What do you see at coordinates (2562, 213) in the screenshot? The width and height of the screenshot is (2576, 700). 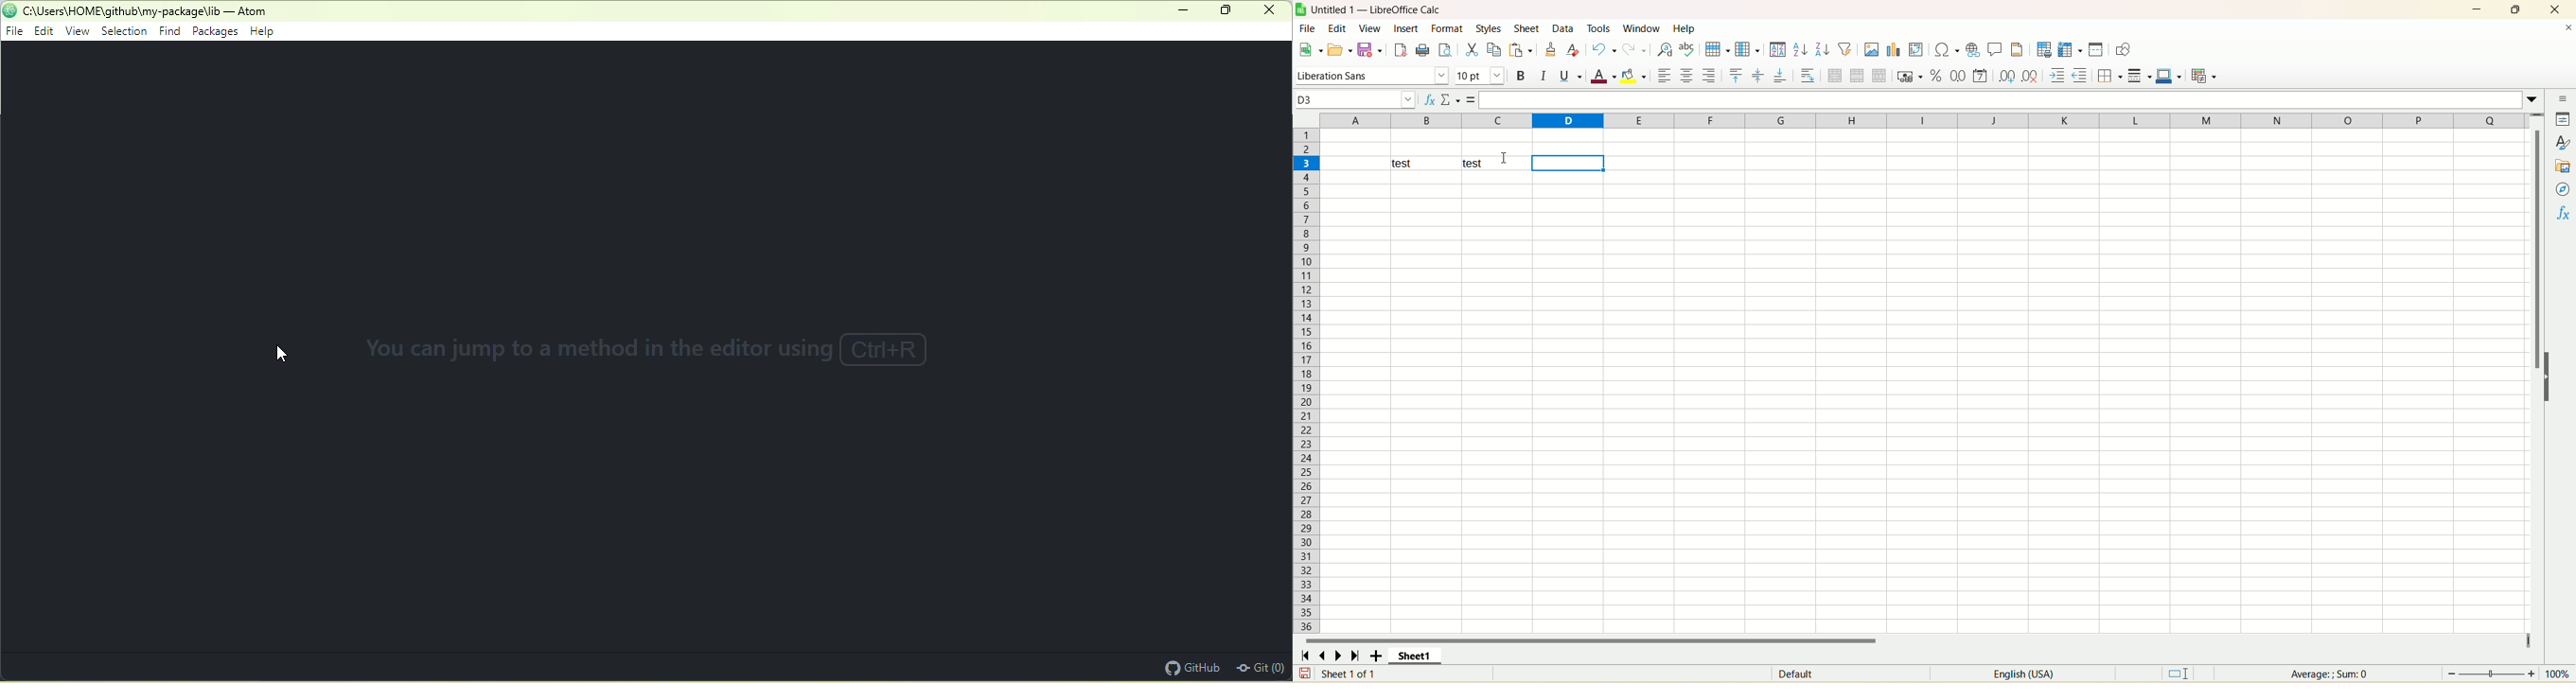 I see `functions` at bounding box center [2562, 213].